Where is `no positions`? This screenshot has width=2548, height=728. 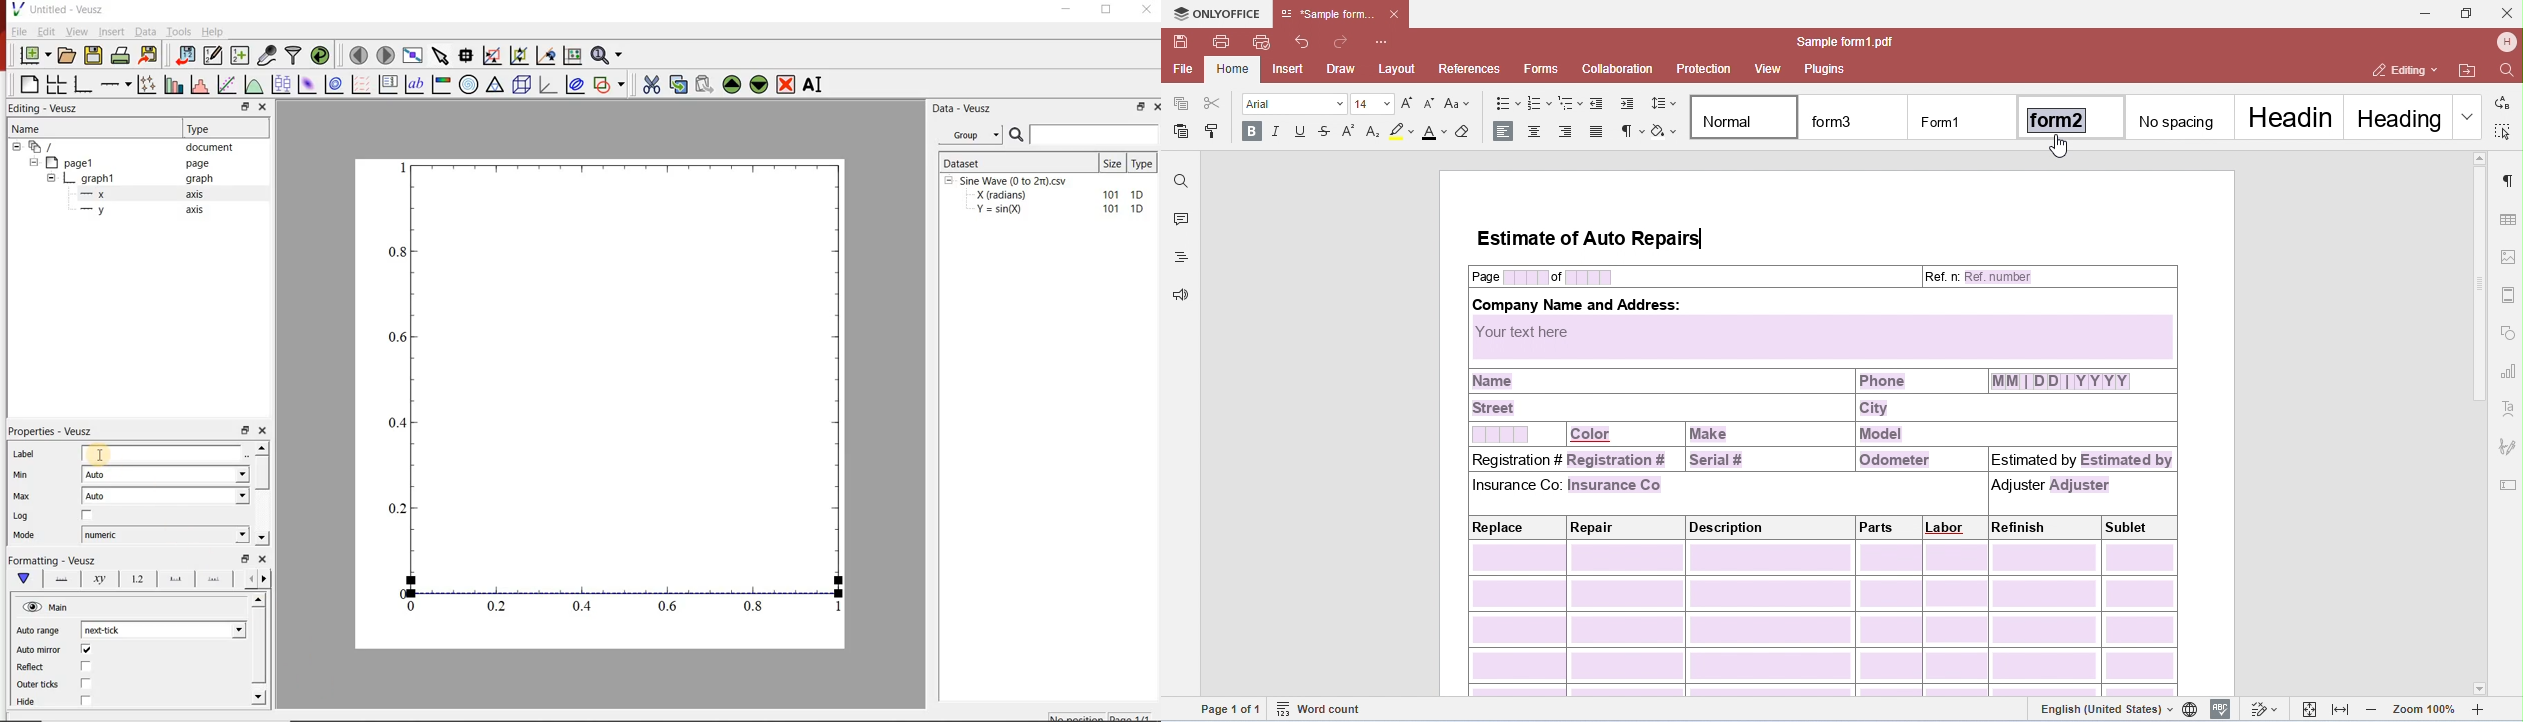 no positions is located at coordinates (1102, 716).